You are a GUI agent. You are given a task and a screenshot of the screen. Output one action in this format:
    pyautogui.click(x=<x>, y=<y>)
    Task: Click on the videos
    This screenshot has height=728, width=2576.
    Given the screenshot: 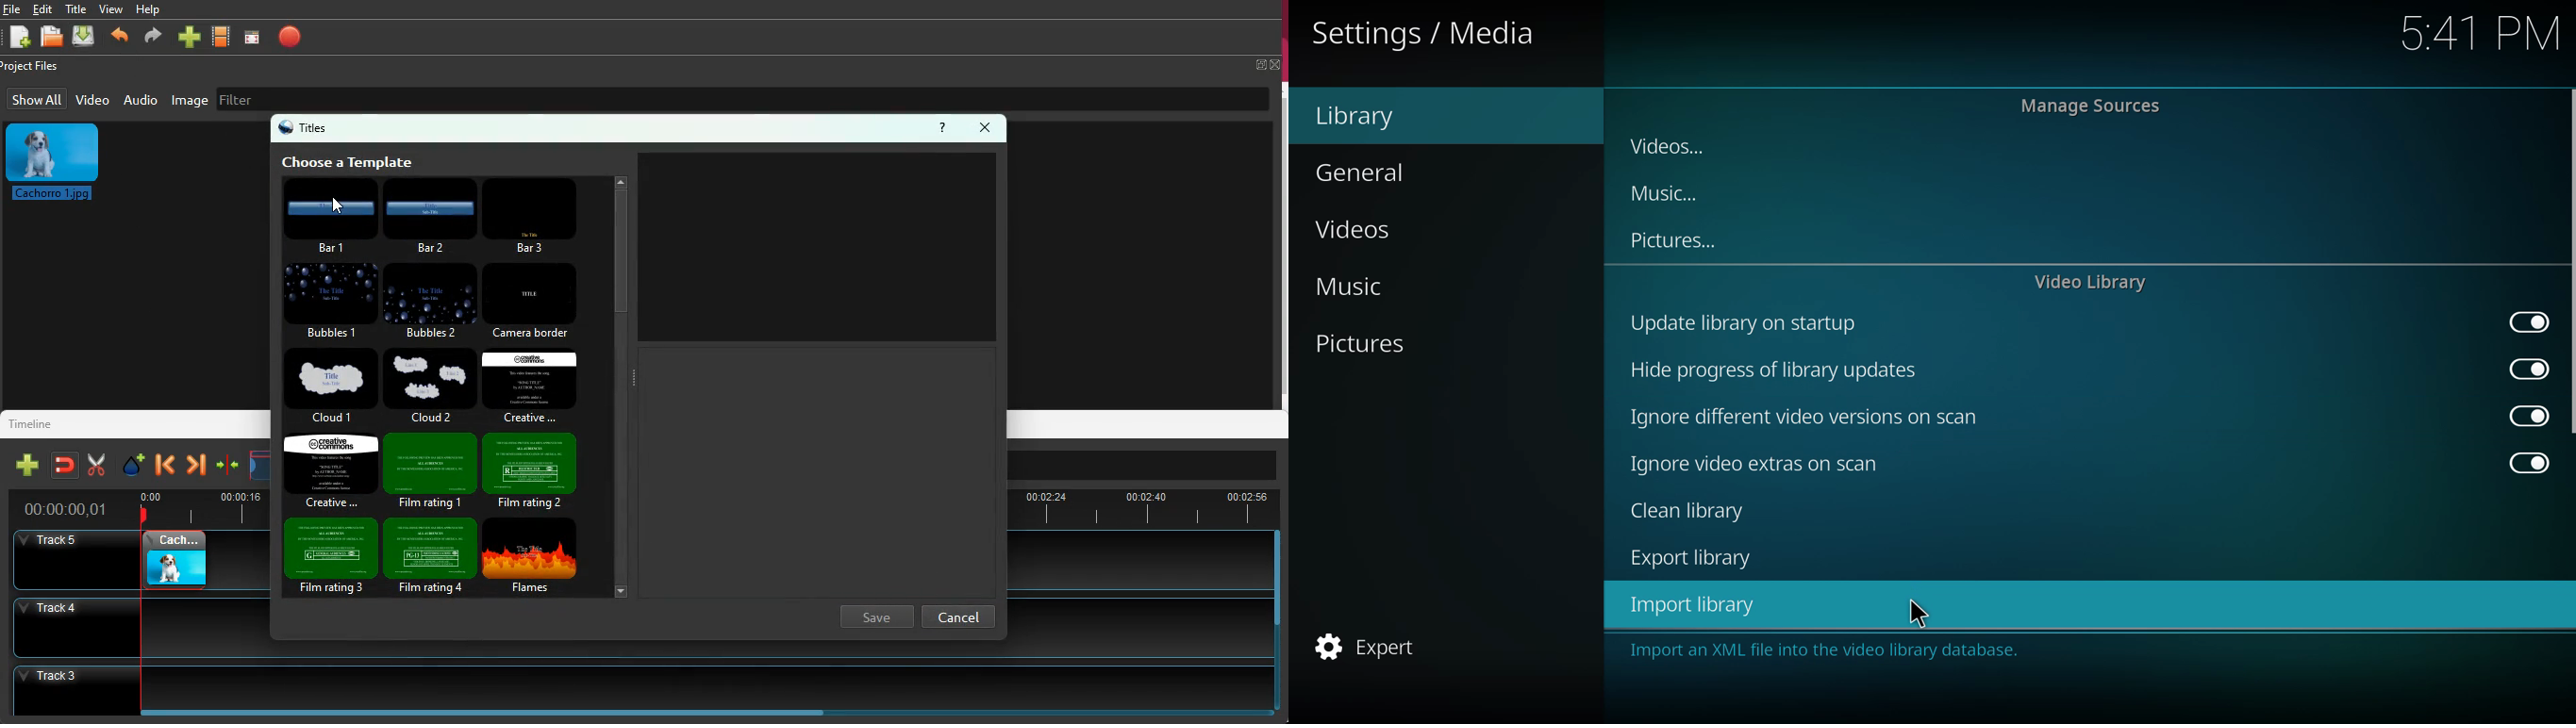 What is the action you would take?
    pyautogui.click(x=1356, y=231)
    